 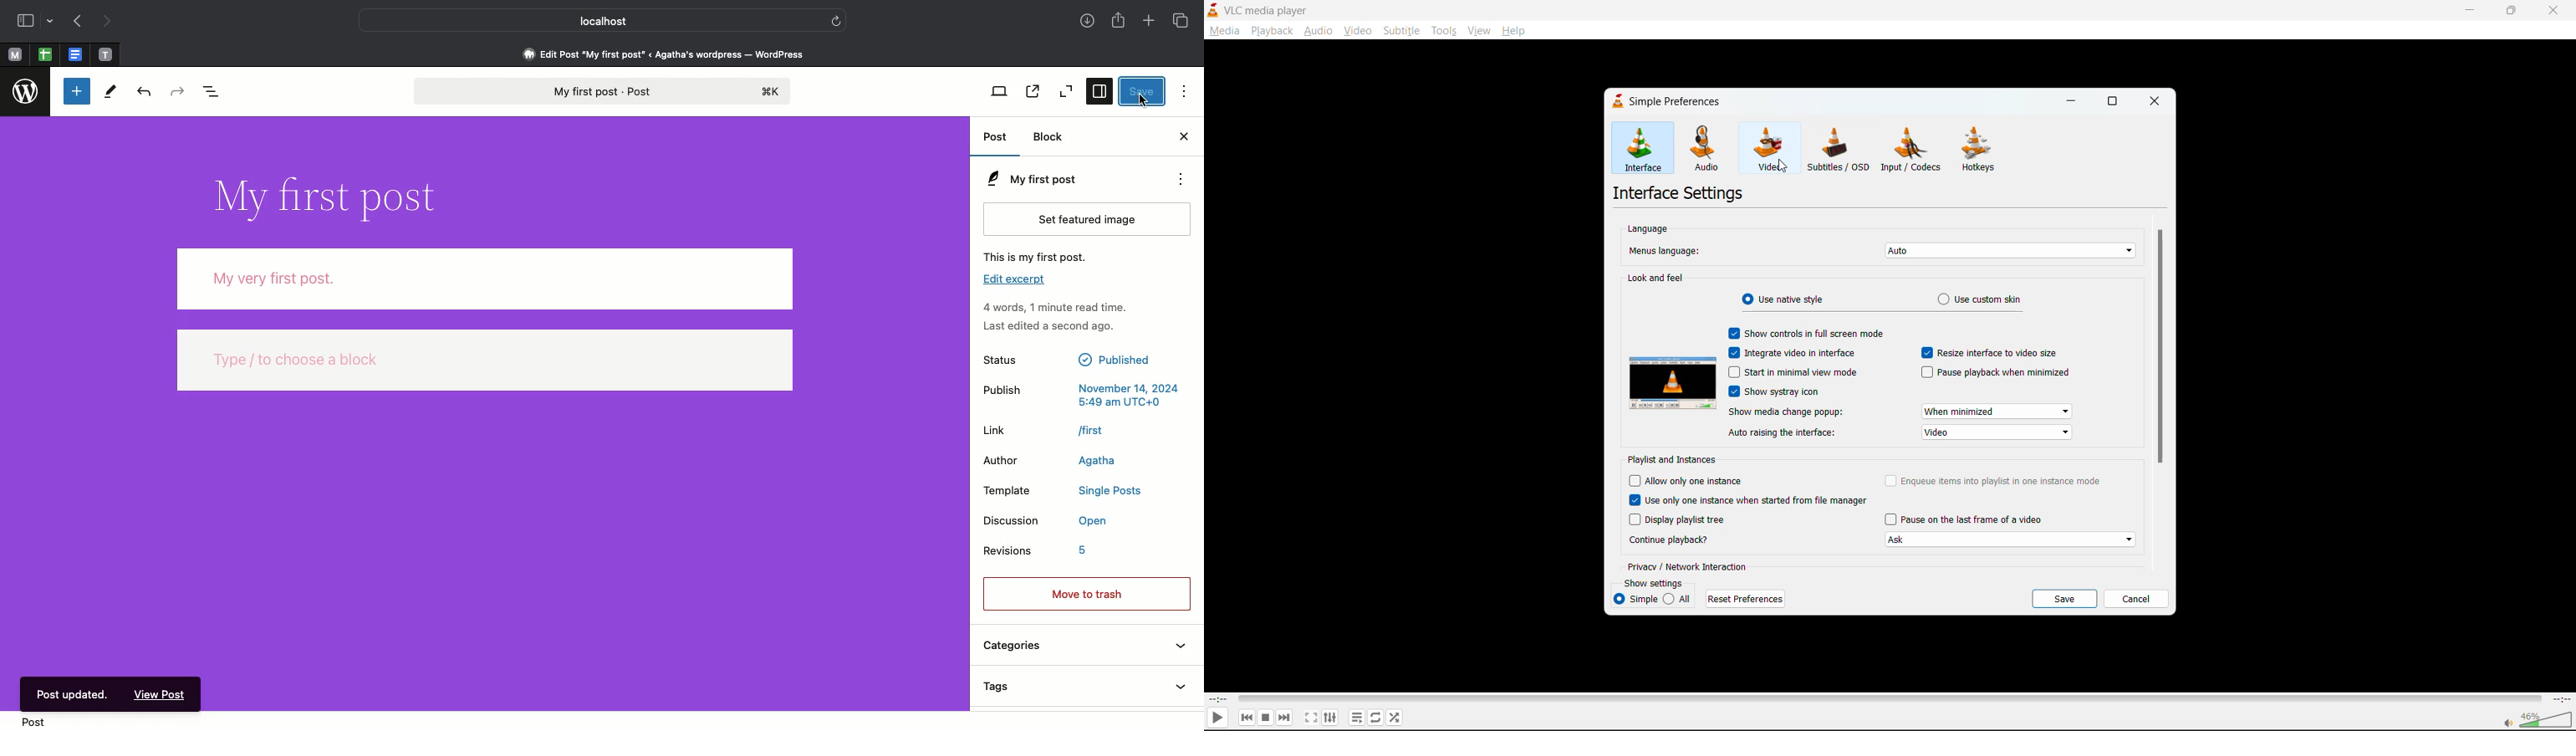 What do you see at coordinates (142, 93) in the screenshot?
I see `Undo` at bounding box center [142, 93].